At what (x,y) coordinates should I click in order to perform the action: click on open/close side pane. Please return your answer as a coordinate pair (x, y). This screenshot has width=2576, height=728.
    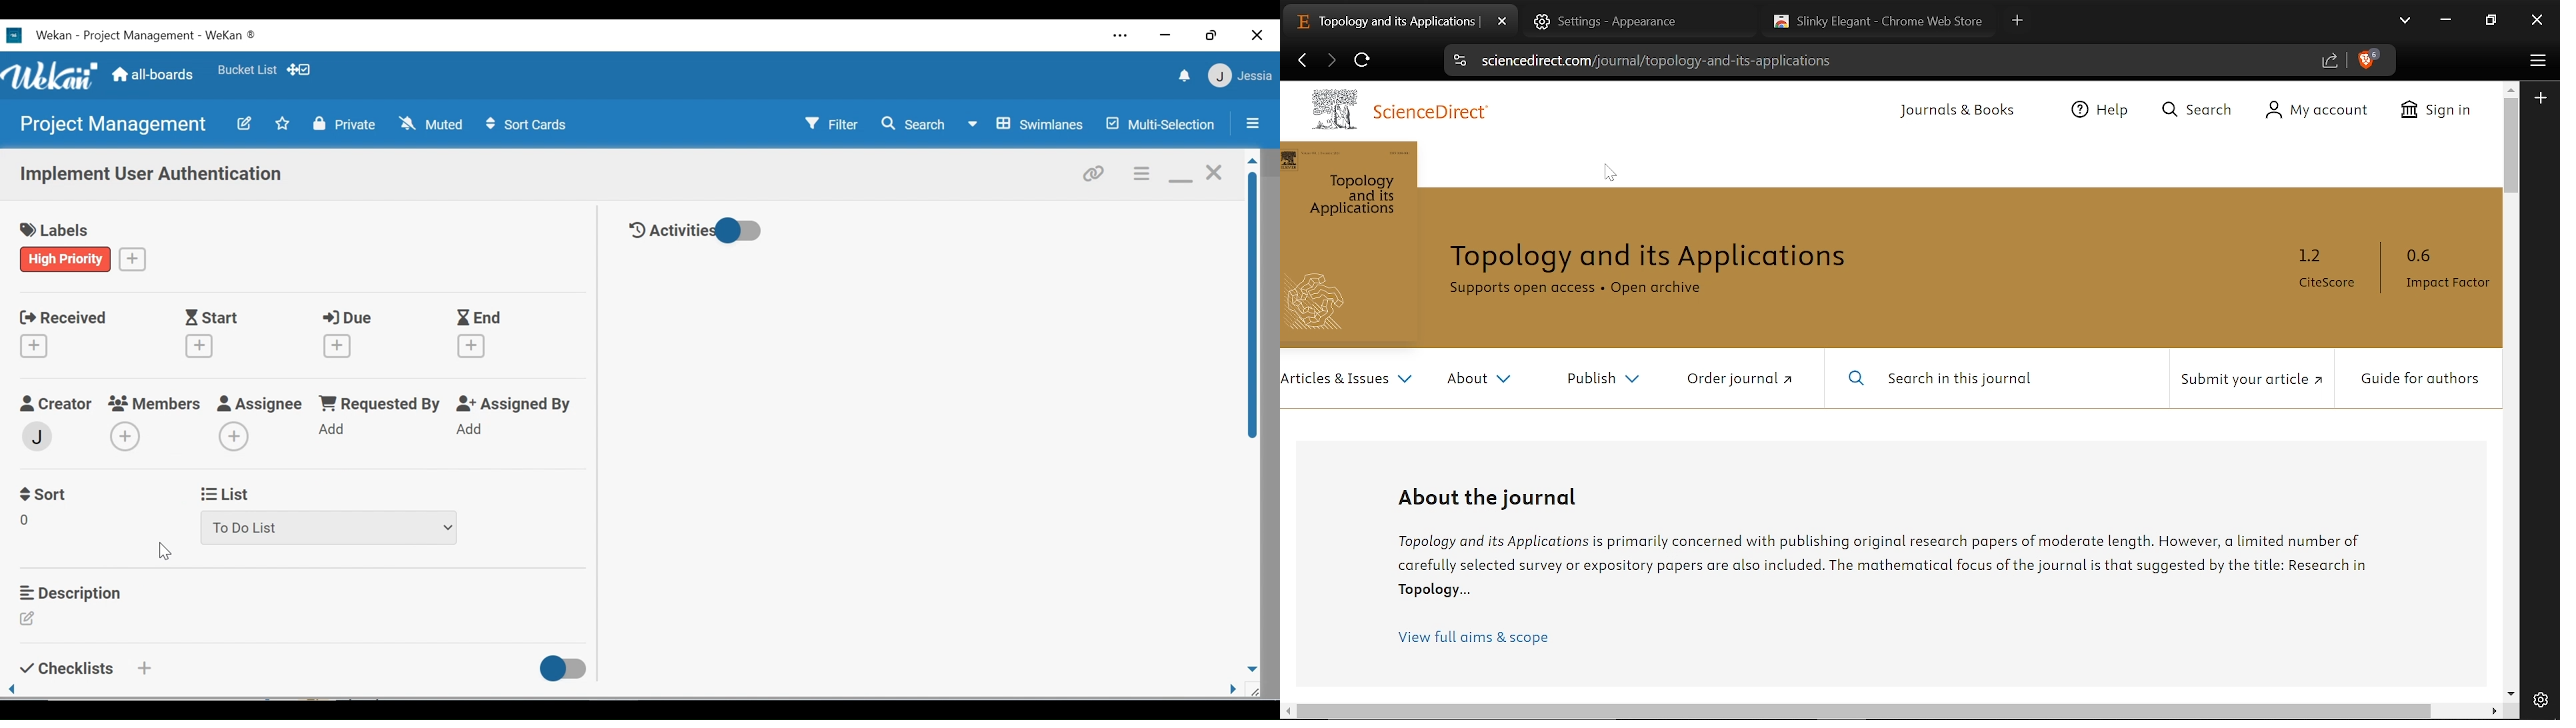
    Looking at the image, I should click on (1251, 123).